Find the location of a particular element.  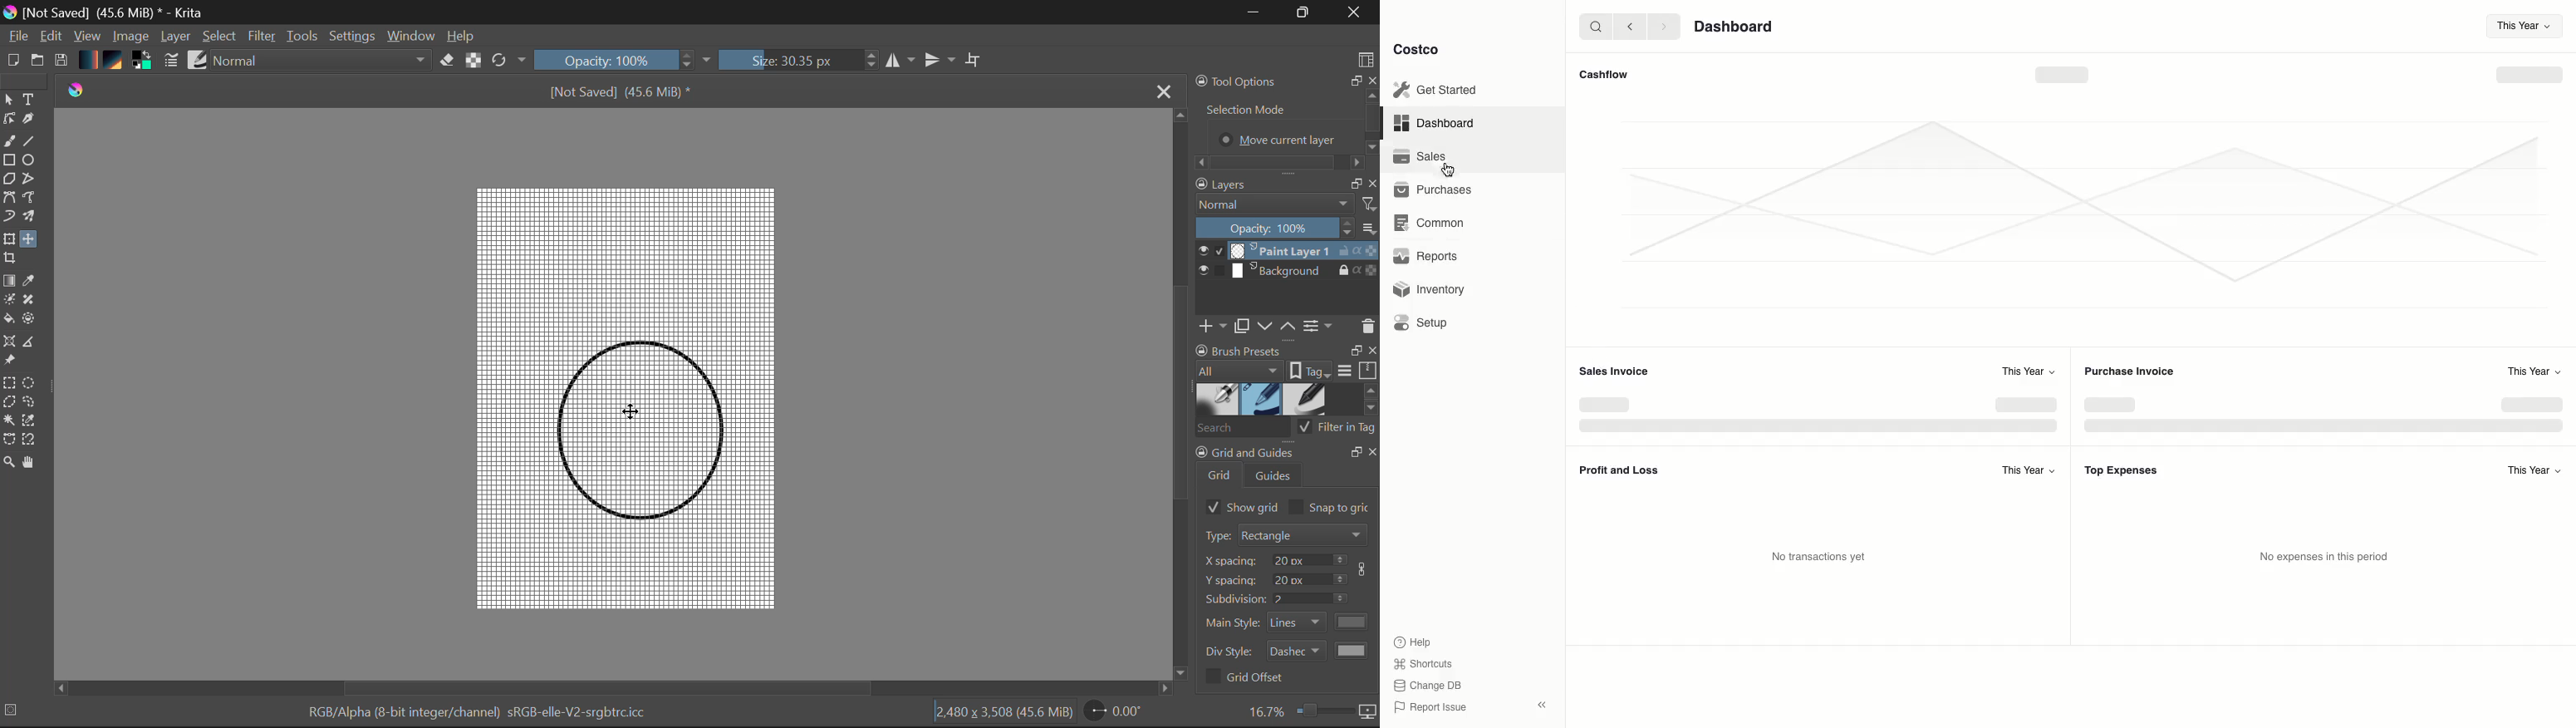

Help is located at coordinates (1414, 641).